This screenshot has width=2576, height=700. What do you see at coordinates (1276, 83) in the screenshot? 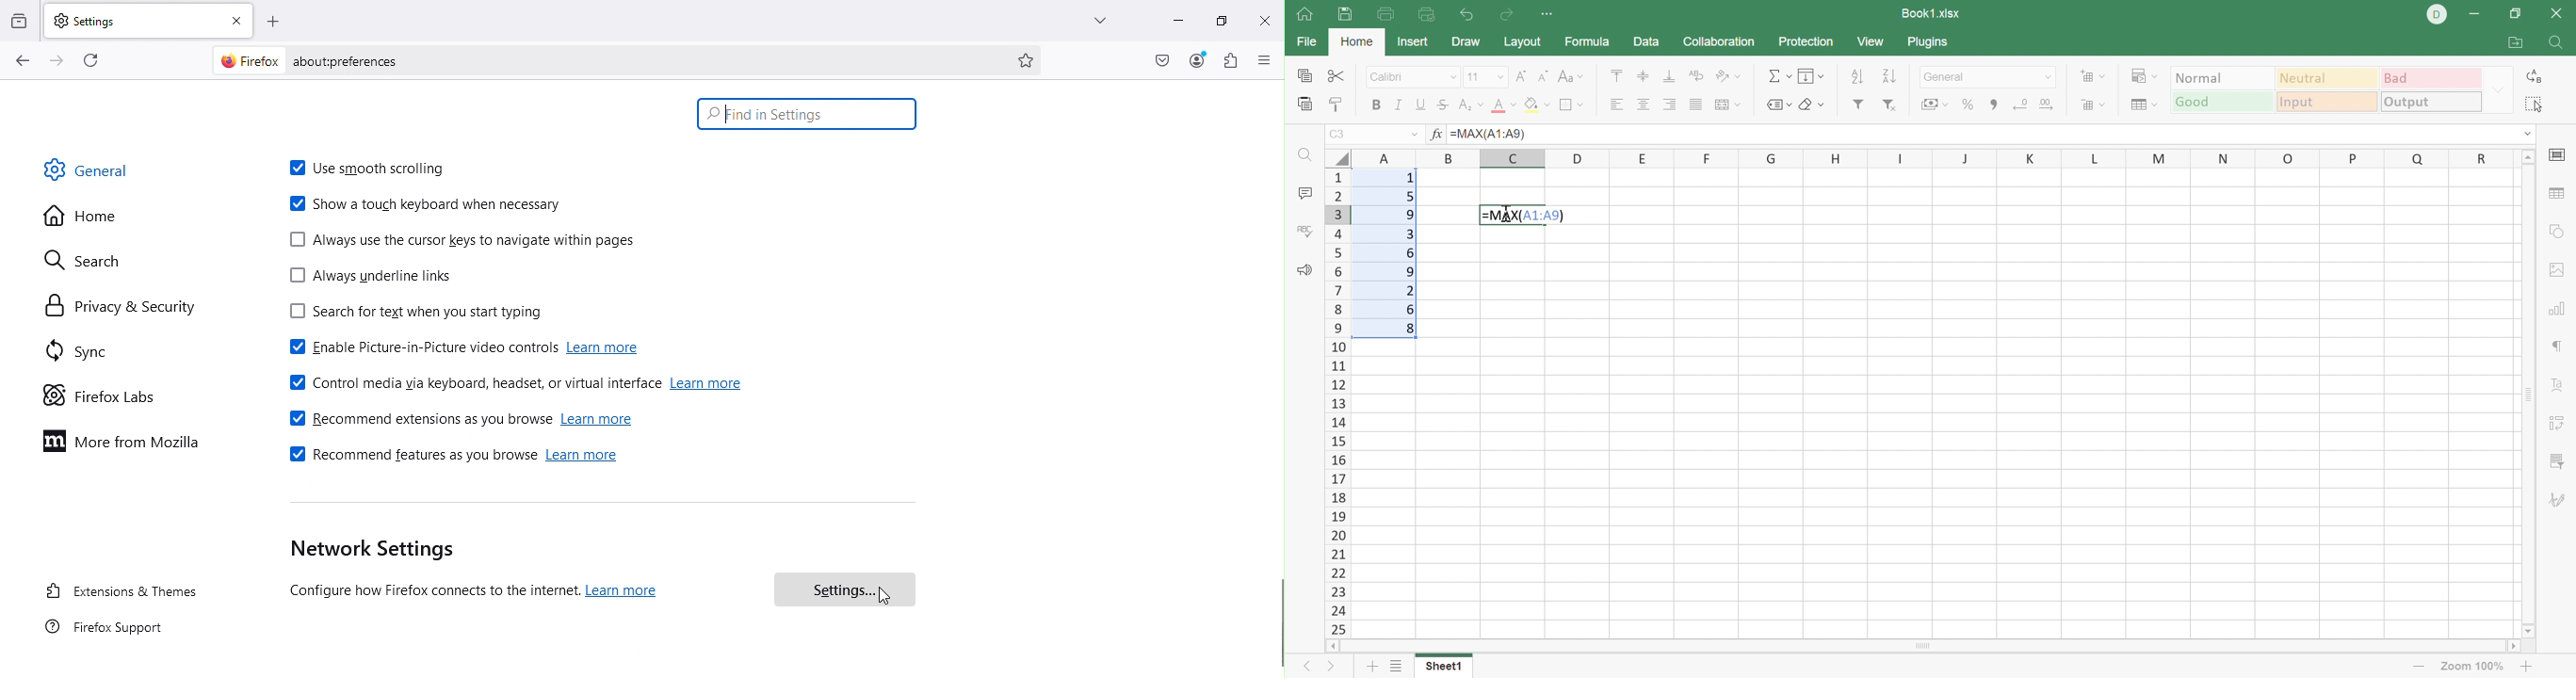
I see `move up` at bounding box center [1276, 83].